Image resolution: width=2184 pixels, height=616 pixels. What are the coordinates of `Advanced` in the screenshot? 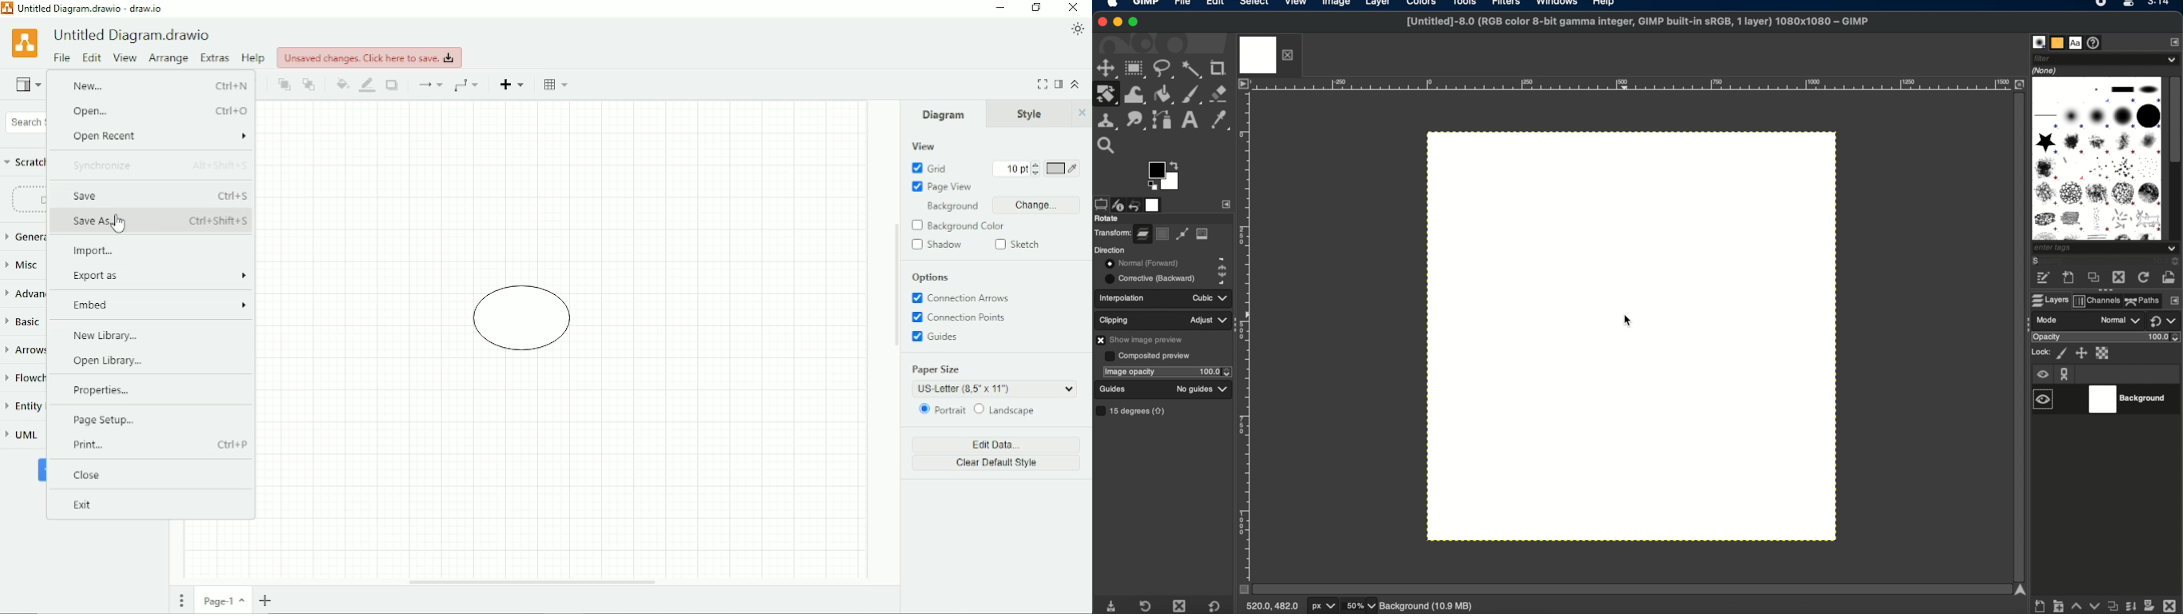 It's located at (23, 292).